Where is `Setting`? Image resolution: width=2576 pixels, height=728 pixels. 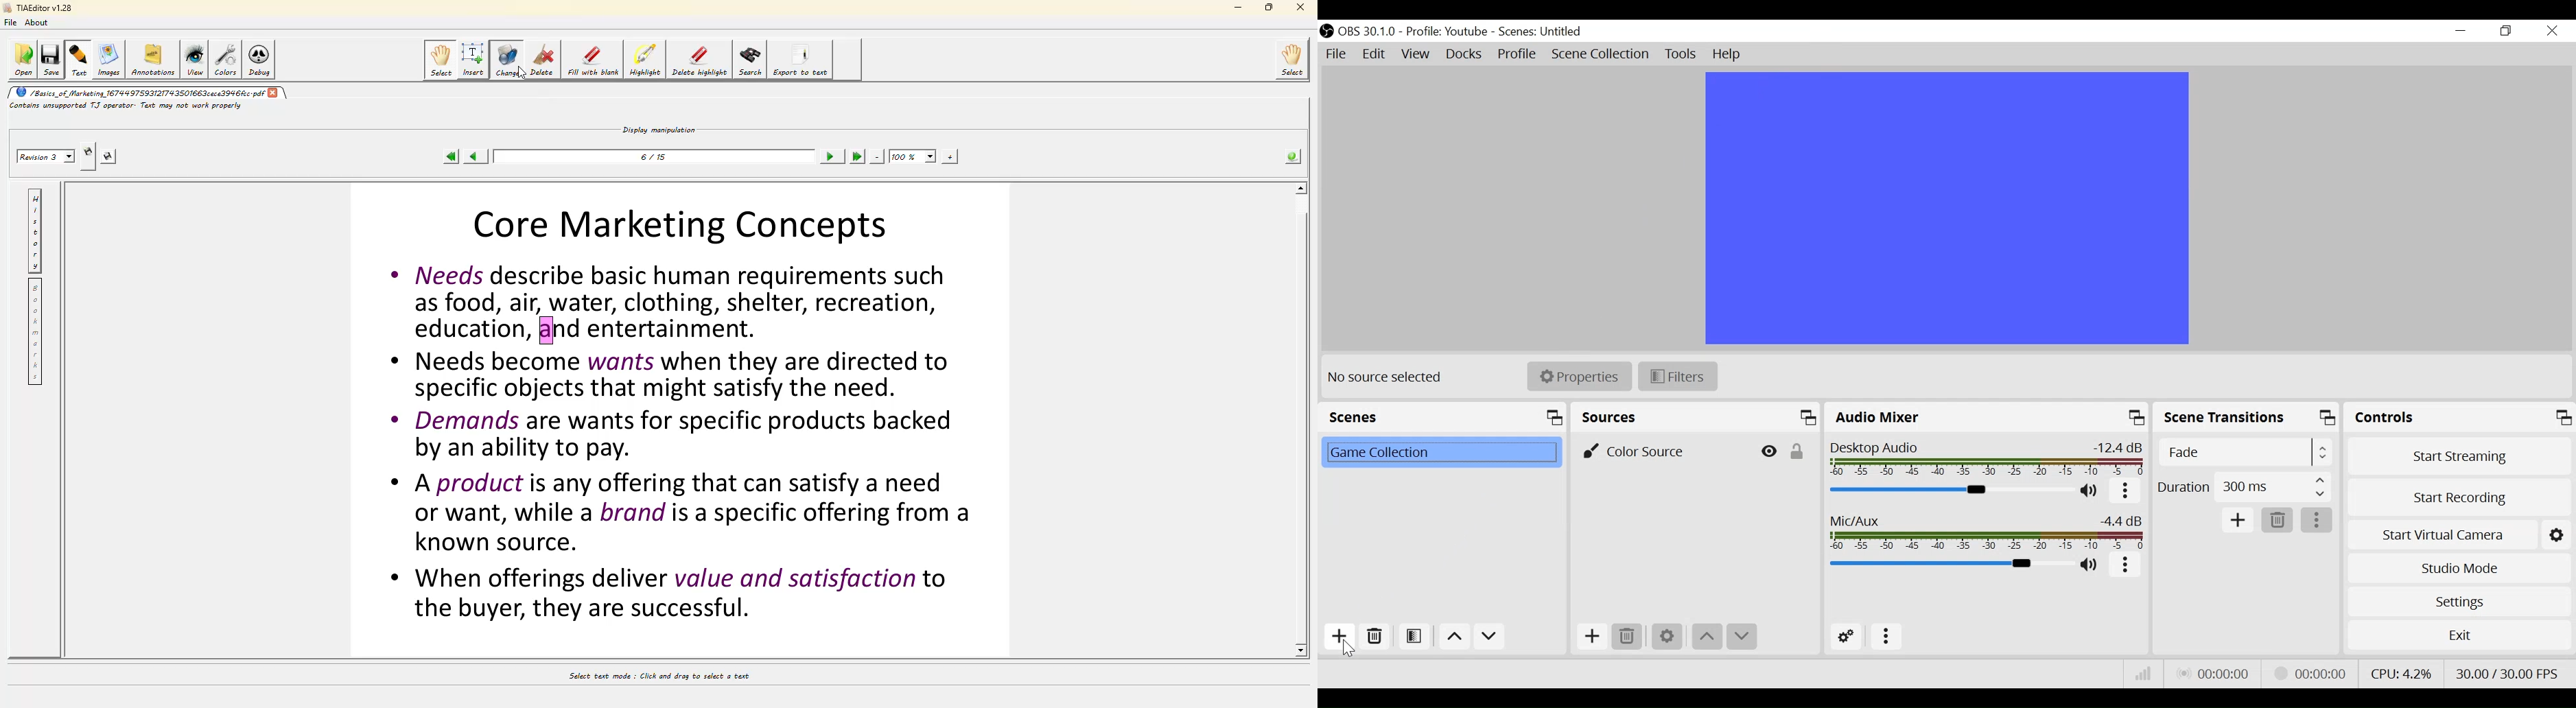 Setting is located at coordinates (2557, 532).